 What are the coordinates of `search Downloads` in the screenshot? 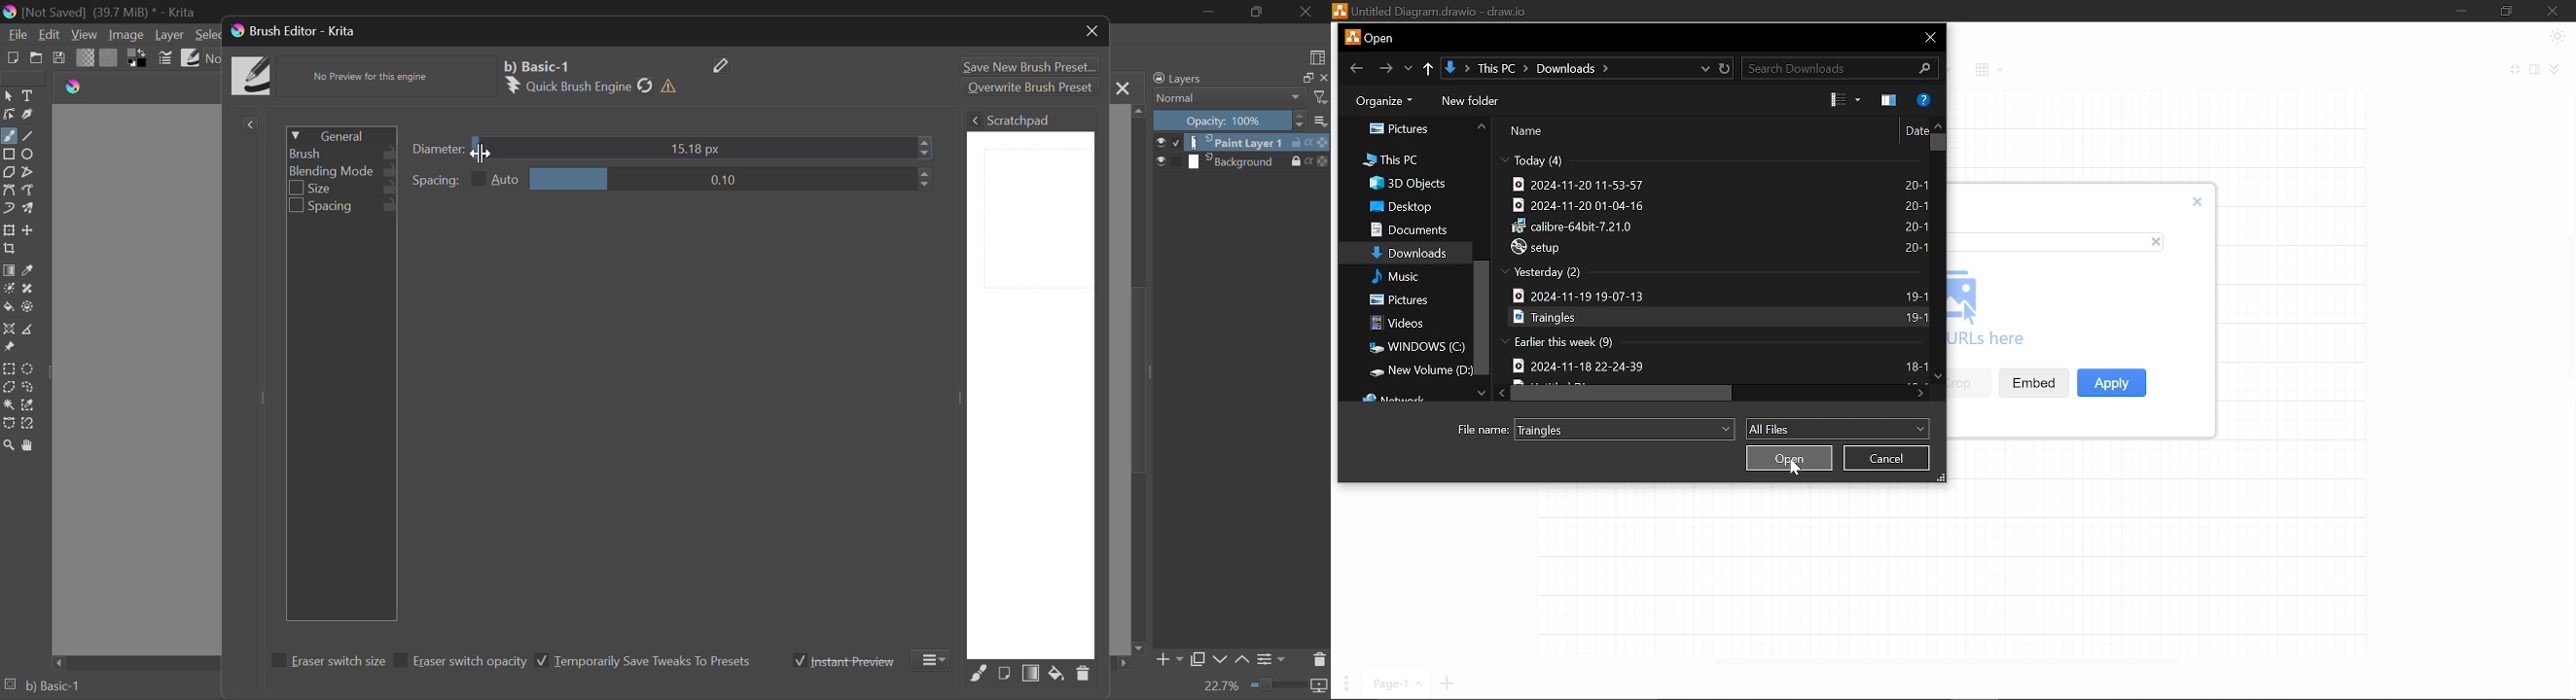 It's located at (1840, 71).